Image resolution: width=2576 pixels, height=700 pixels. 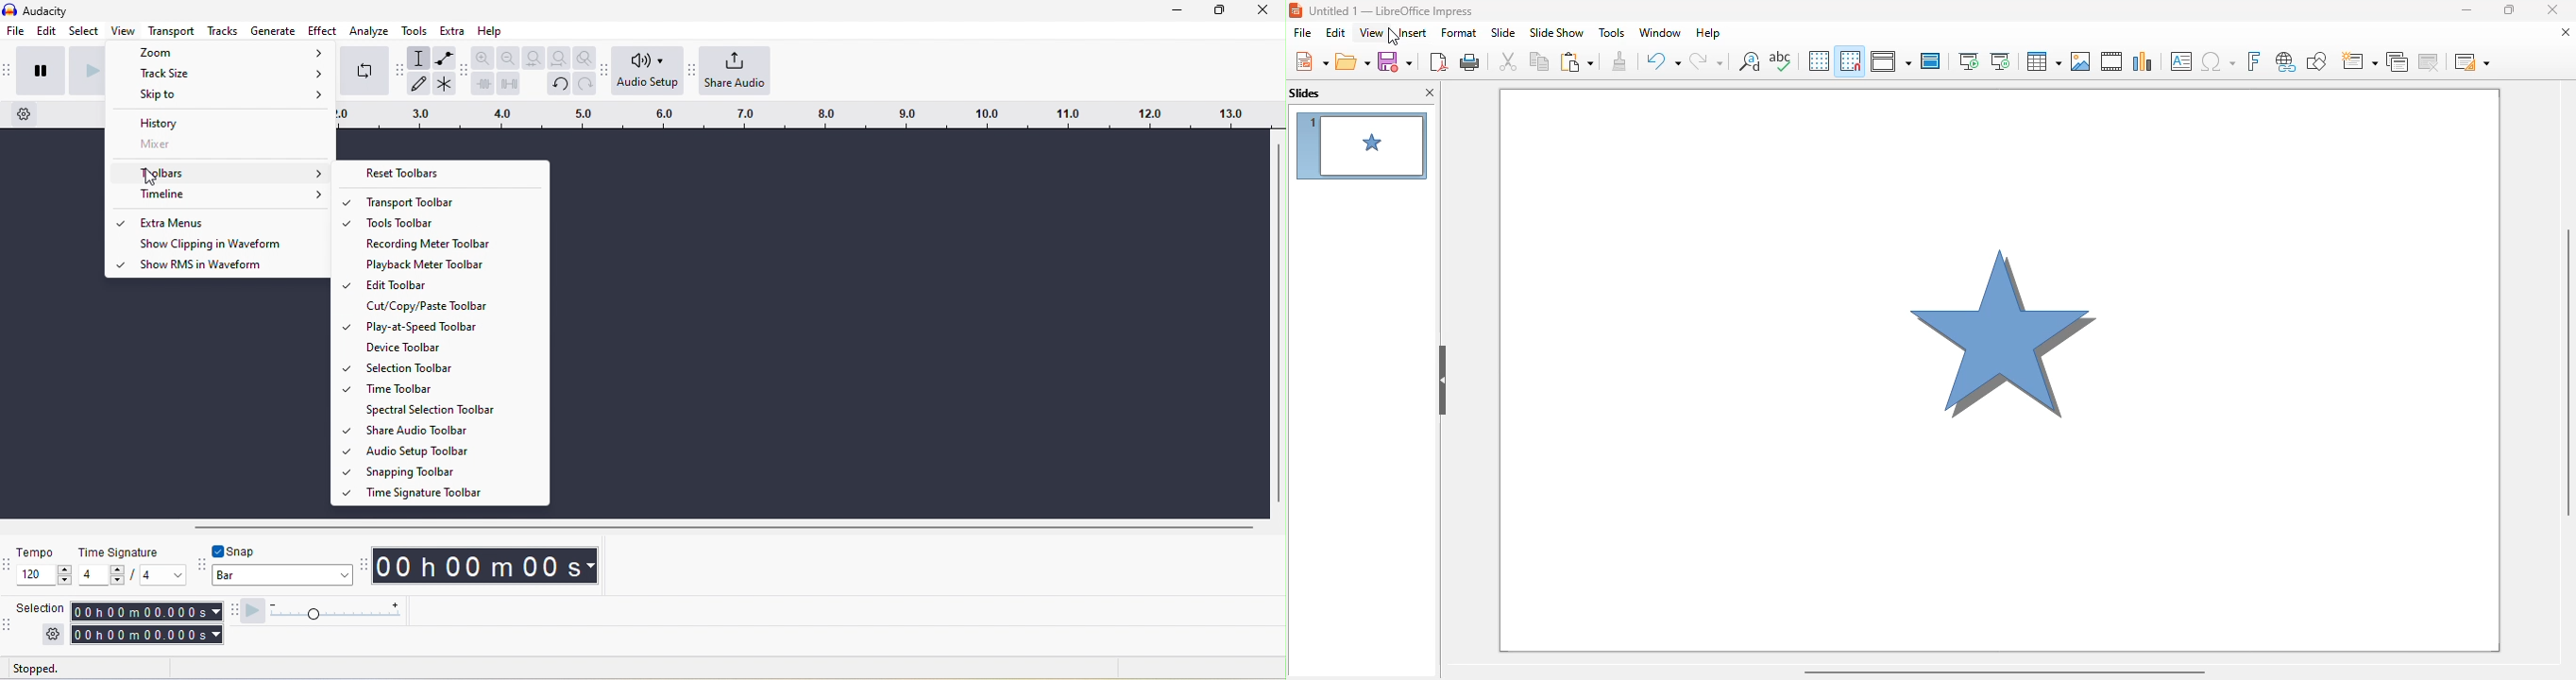 I want to click on selection end time, so click(x=148, y=635).